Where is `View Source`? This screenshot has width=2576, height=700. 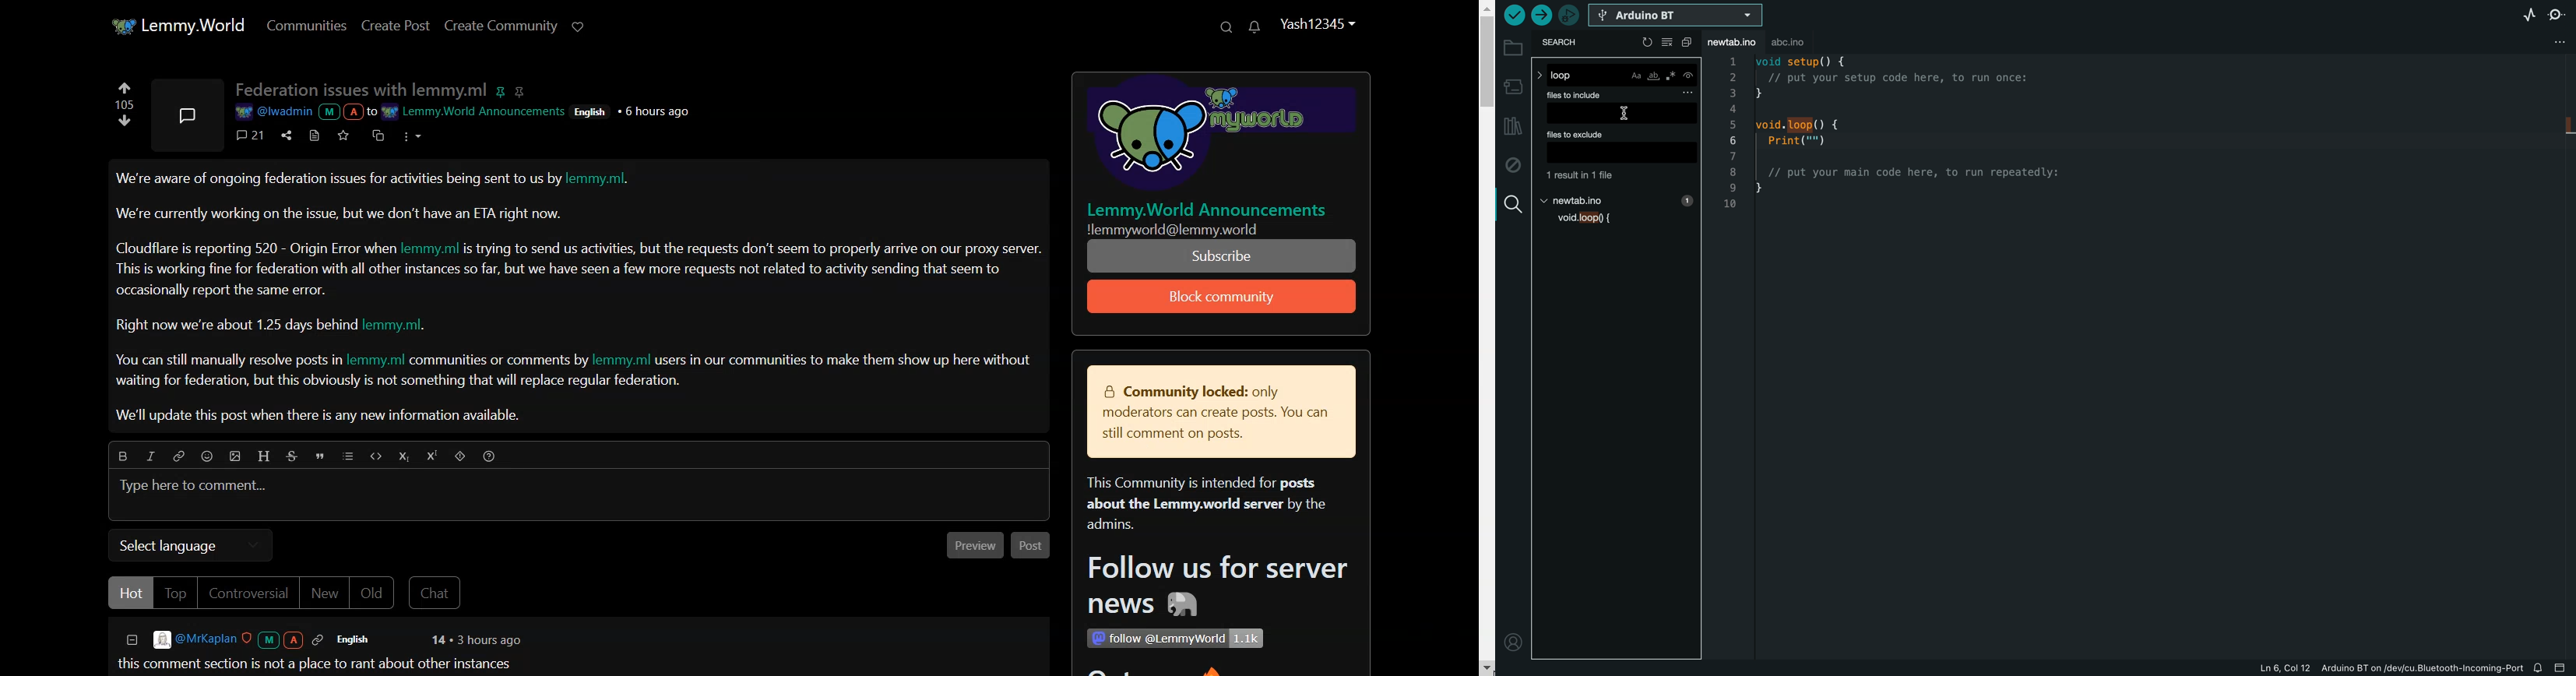 View Source is located at coordinates (315, 136).